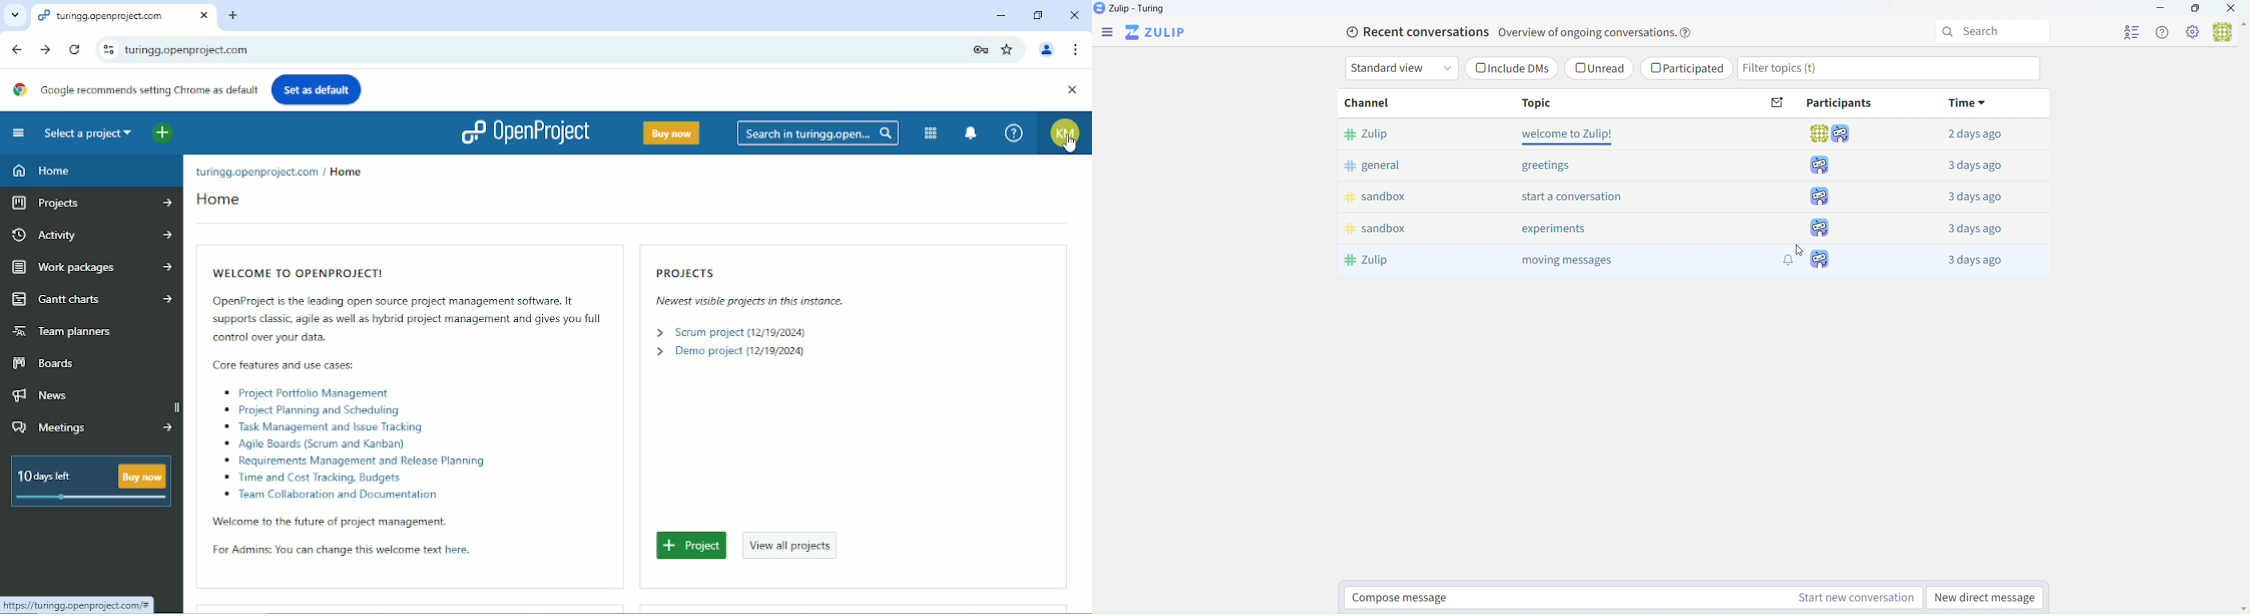 The width and height of the screenshot is (2268, 616). I want to click on Bookmark this tab, so click(1009, 49).